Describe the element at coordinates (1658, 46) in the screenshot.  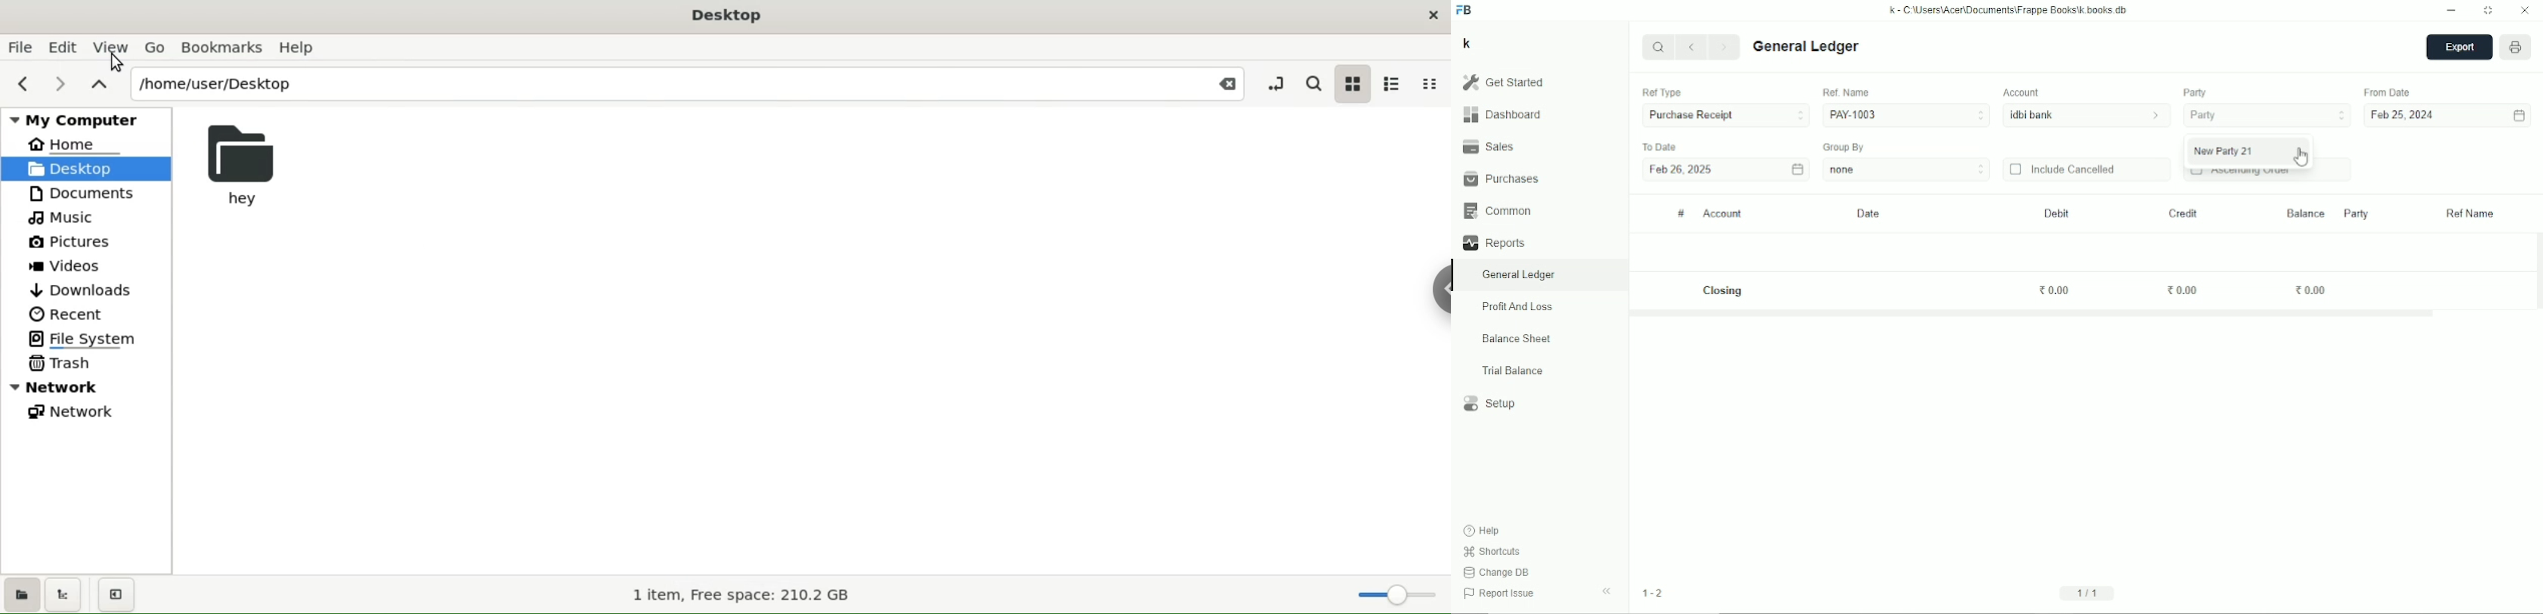
I see `Search` at that location.